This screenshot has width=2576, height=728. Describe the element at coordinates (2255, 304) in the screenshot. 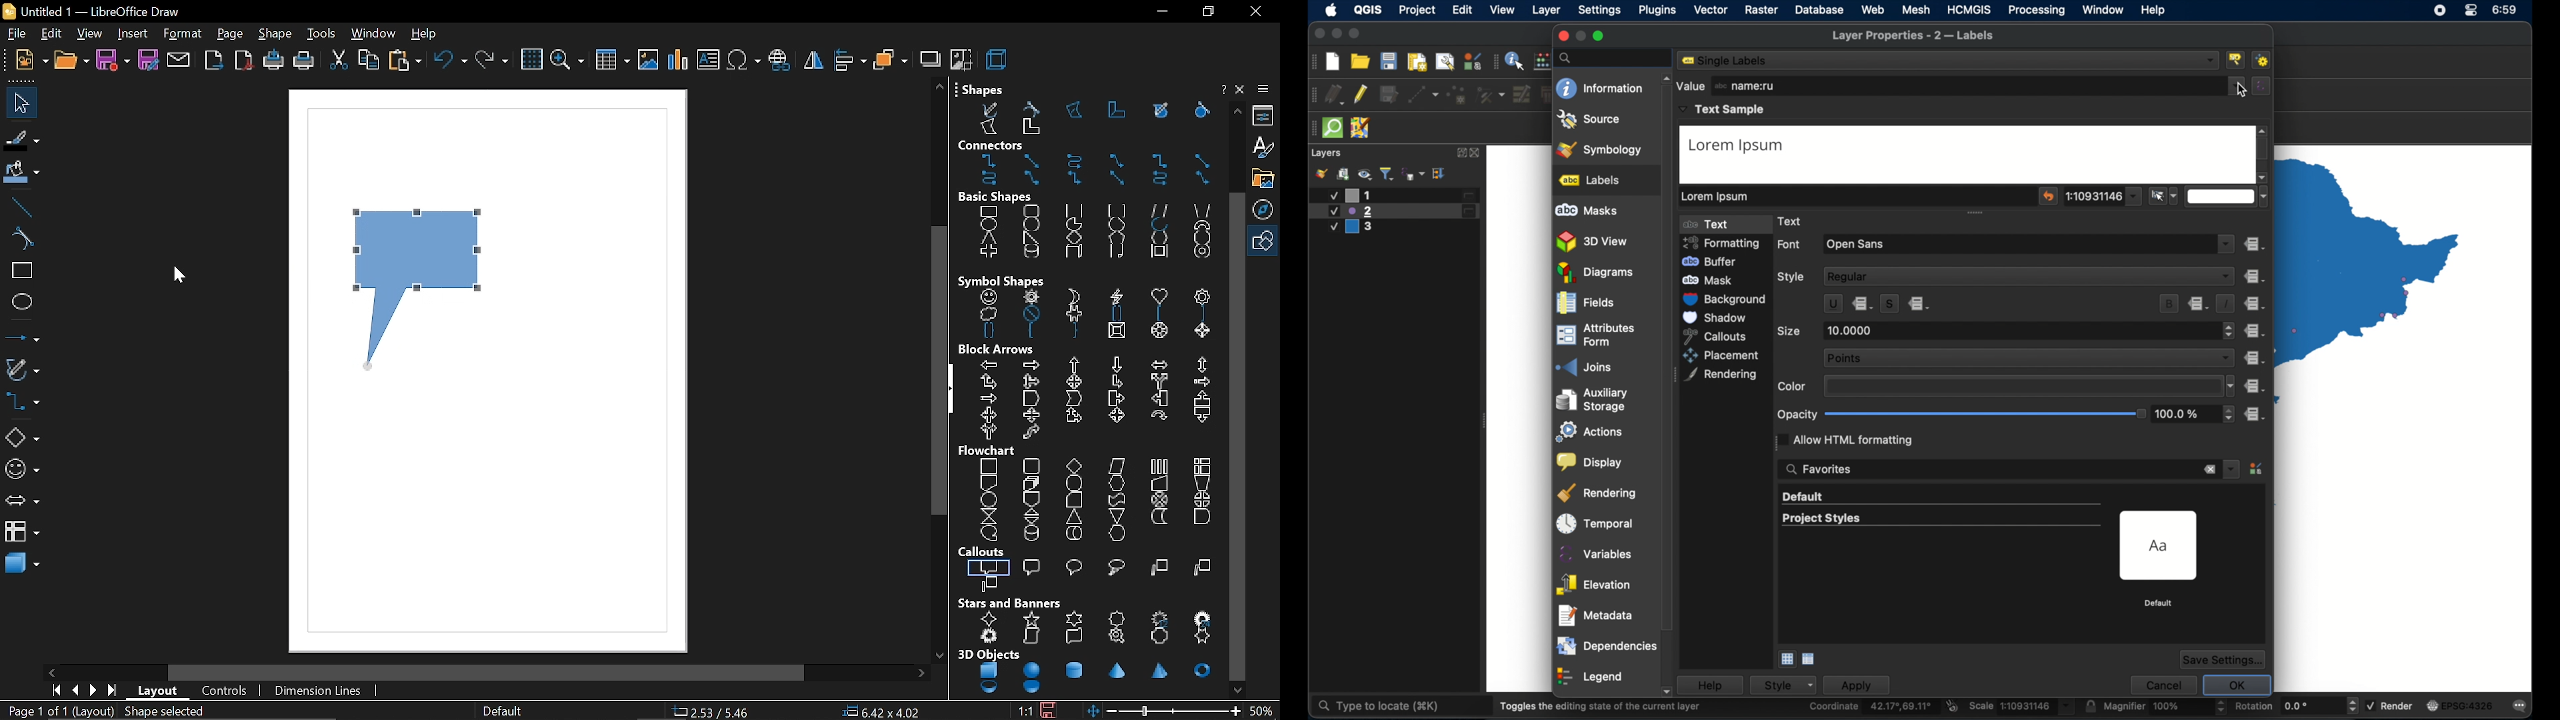

I see `data defined override` at that location.